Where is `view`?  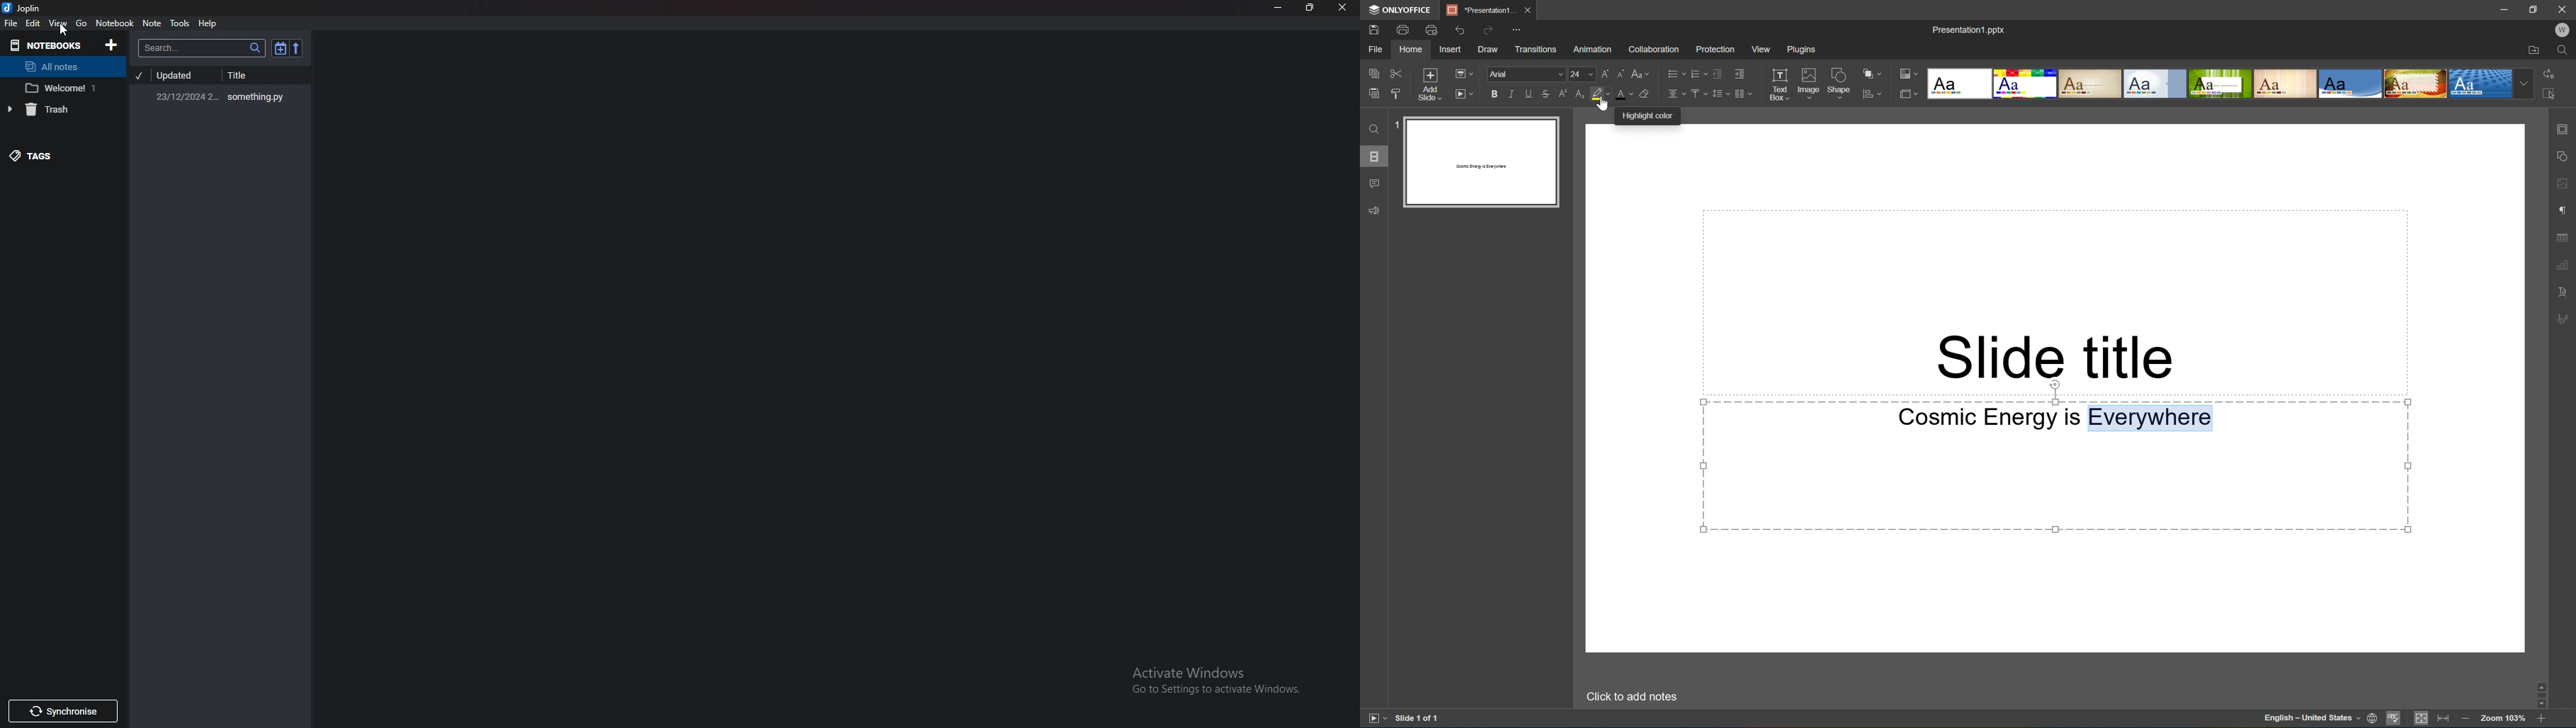
view is located at coordinates (59, 24).